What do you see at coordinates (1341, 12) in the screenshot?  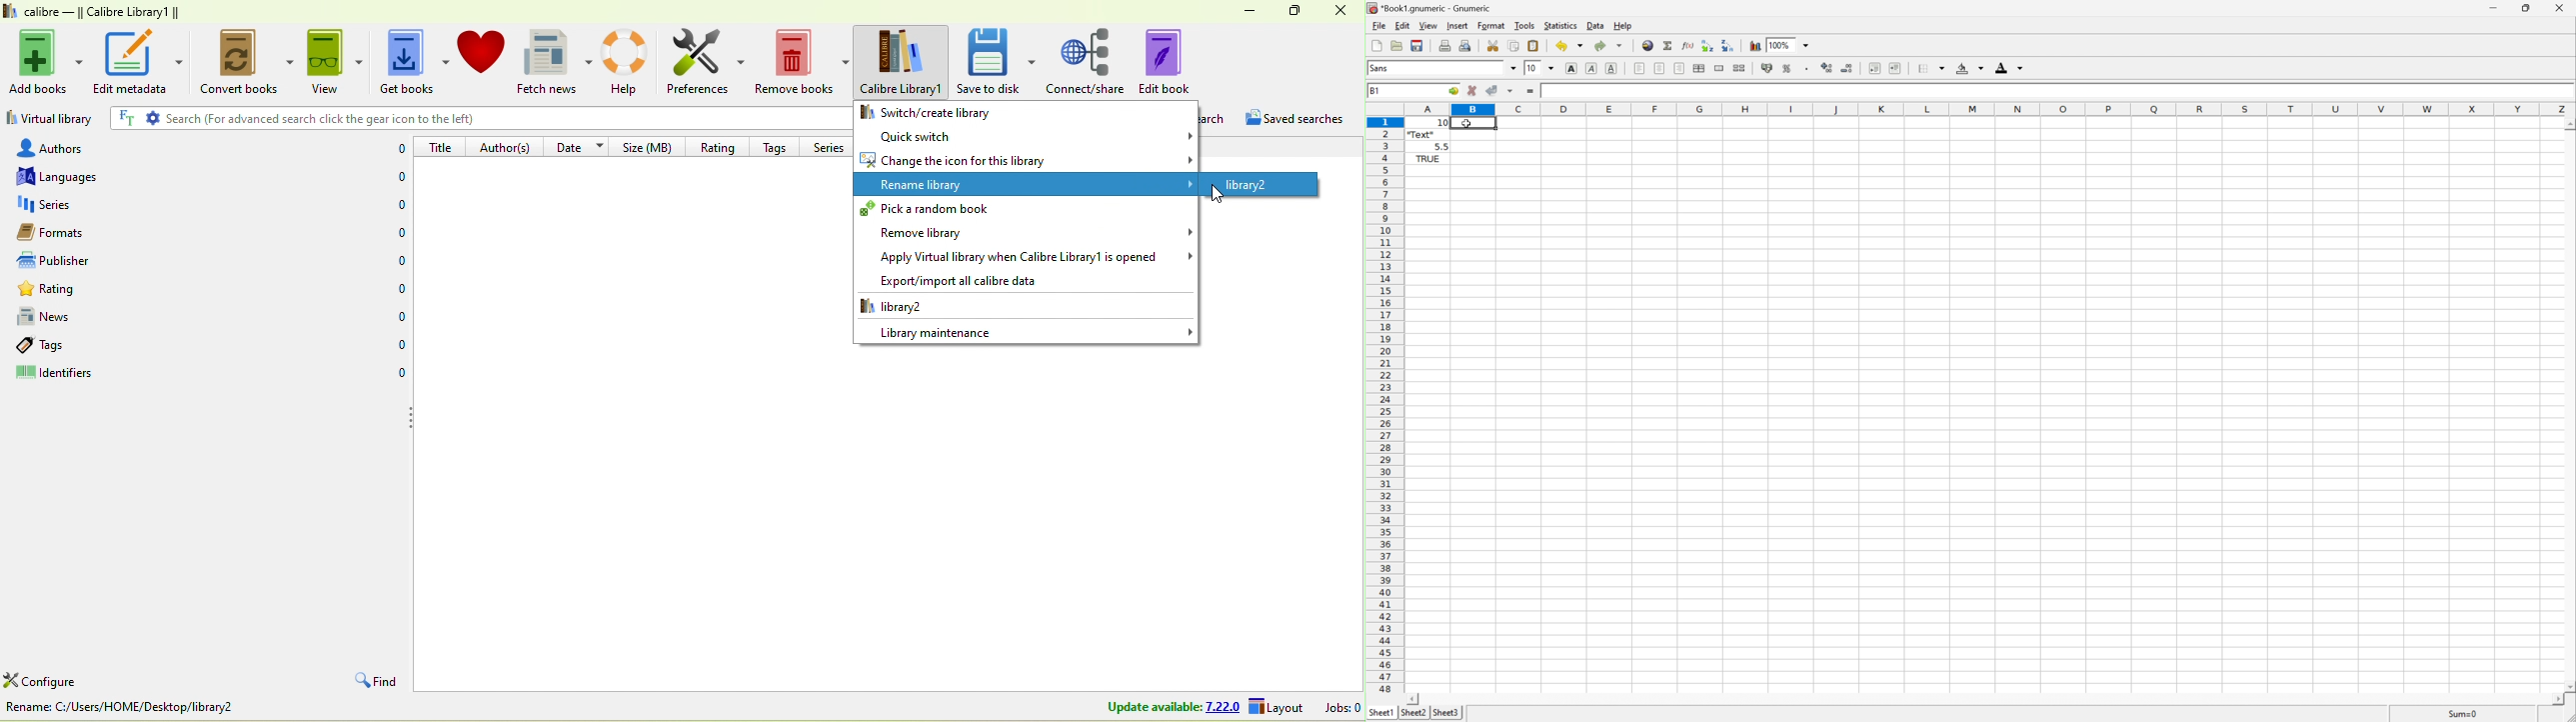 I see `close` at bounding box center [1341, 12].